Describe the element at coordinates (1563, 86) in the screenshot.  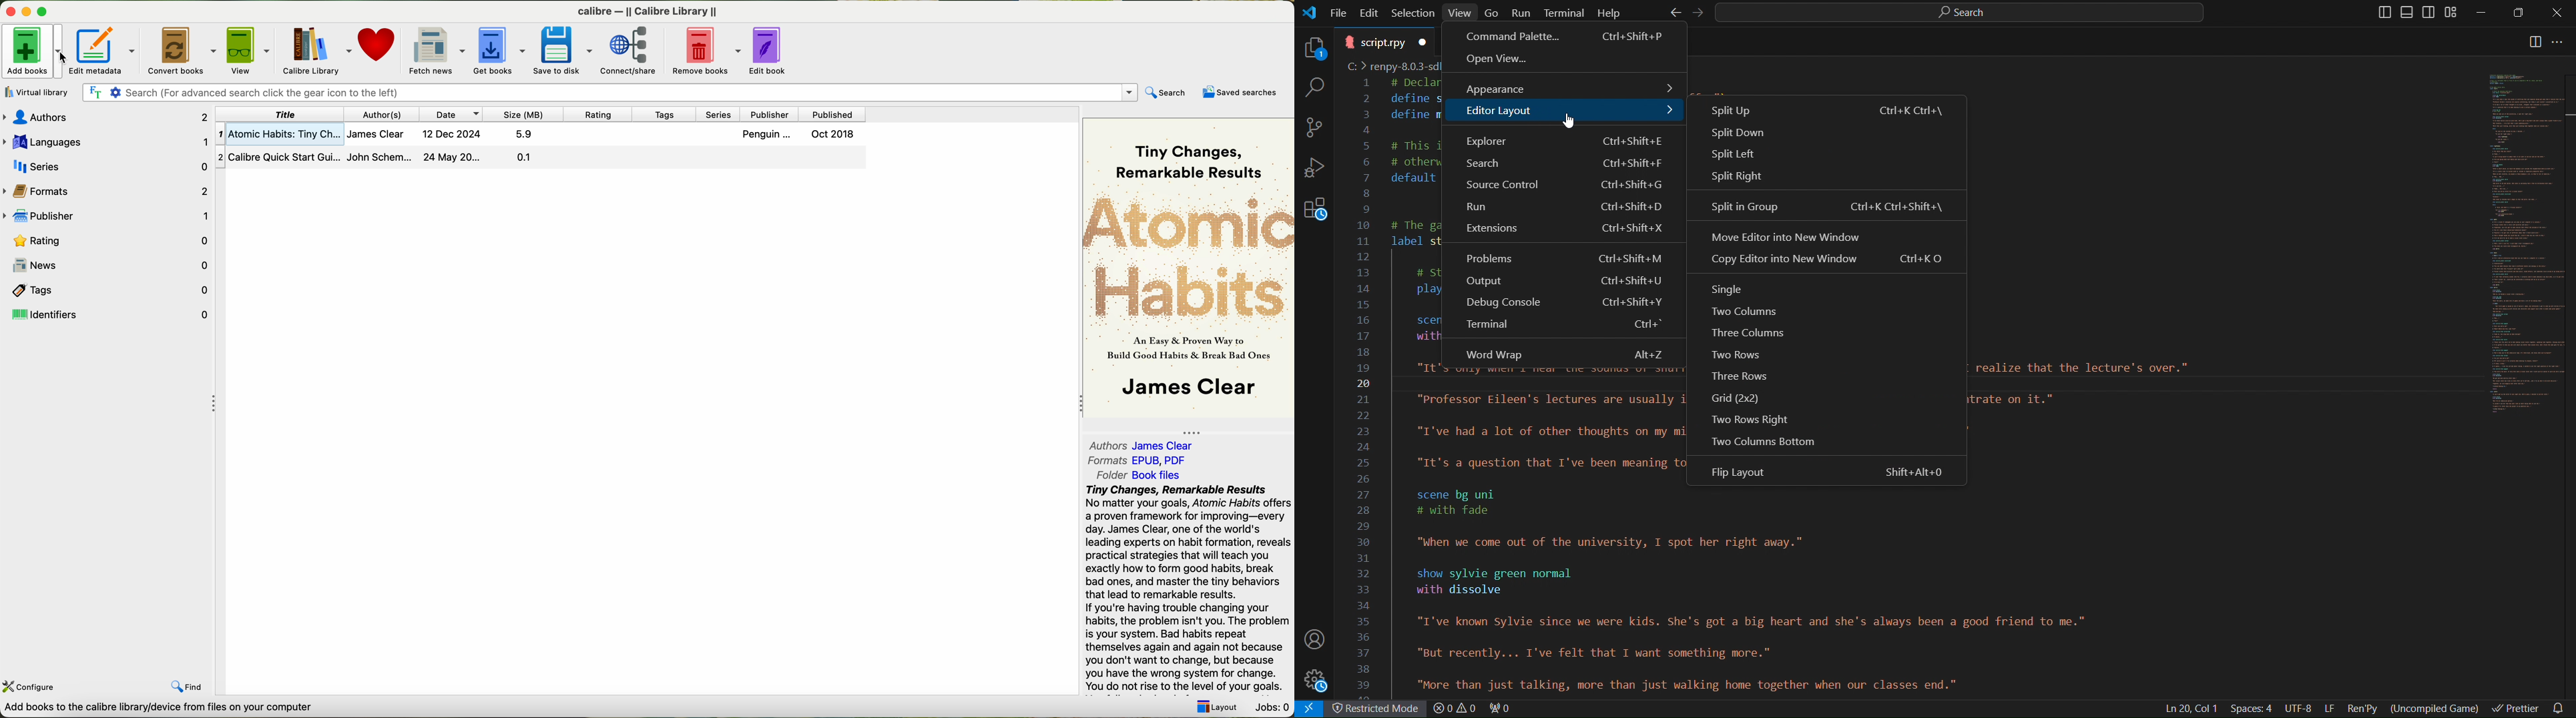
I see `Appearance` at that location.